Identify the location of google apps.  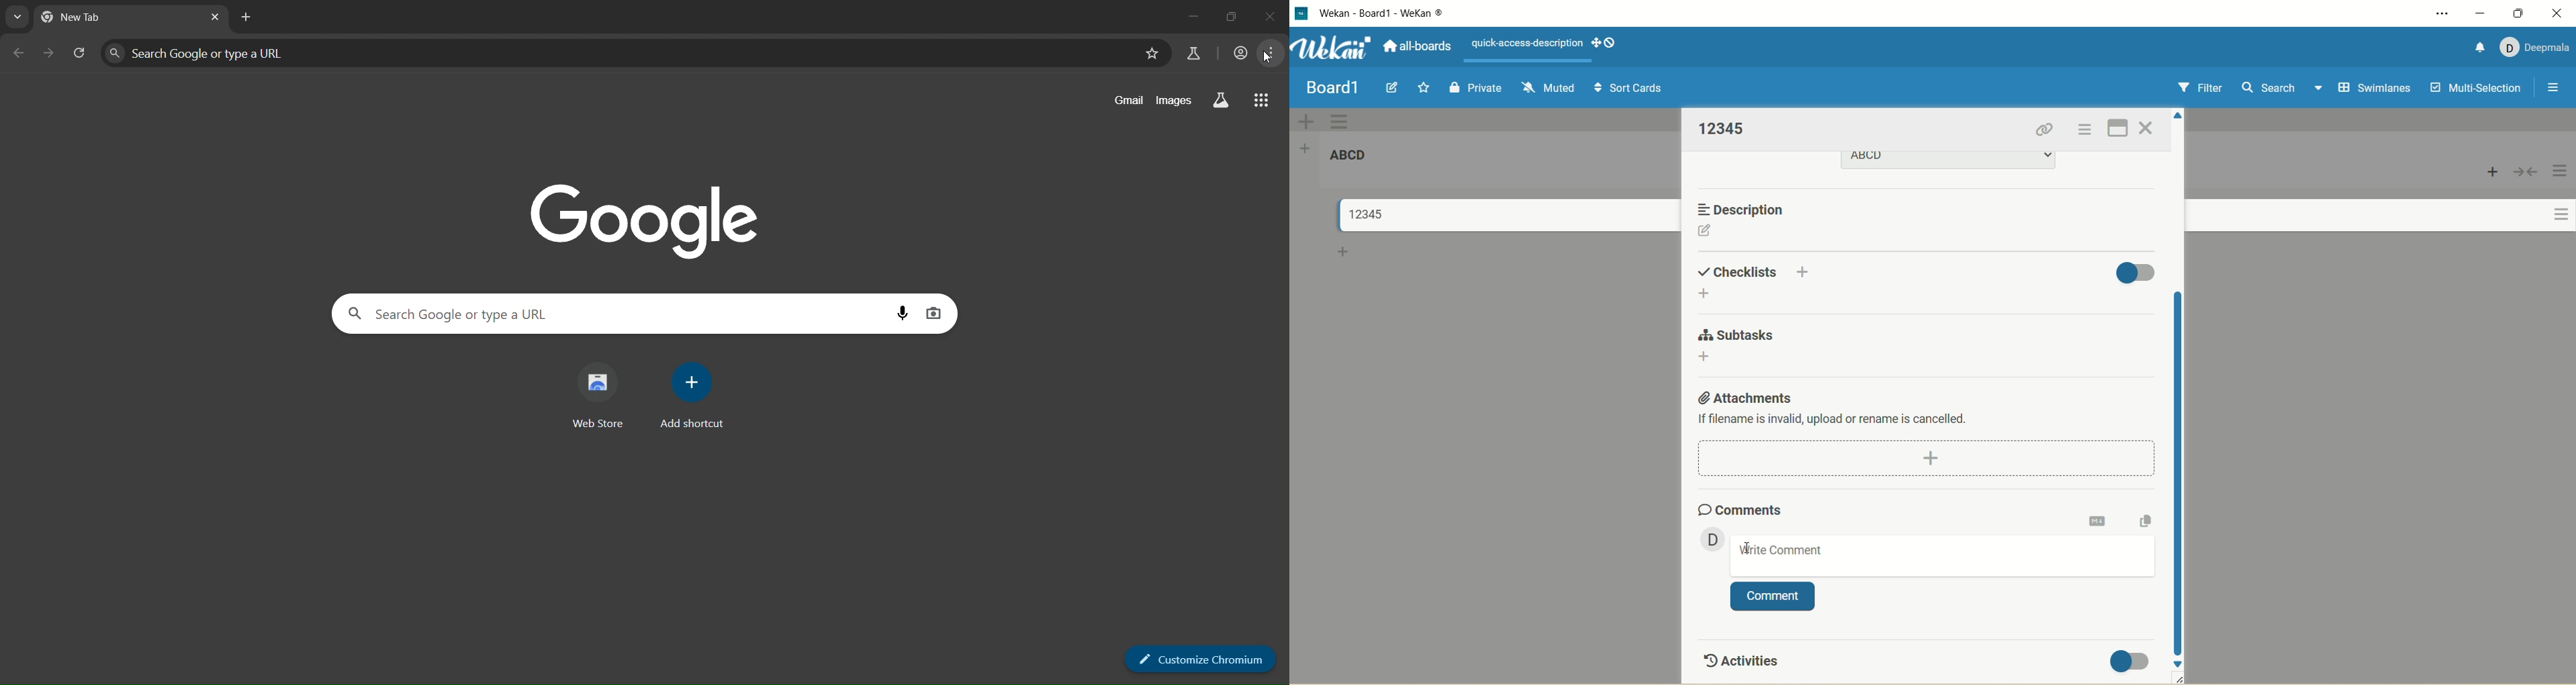
(1262, 99).